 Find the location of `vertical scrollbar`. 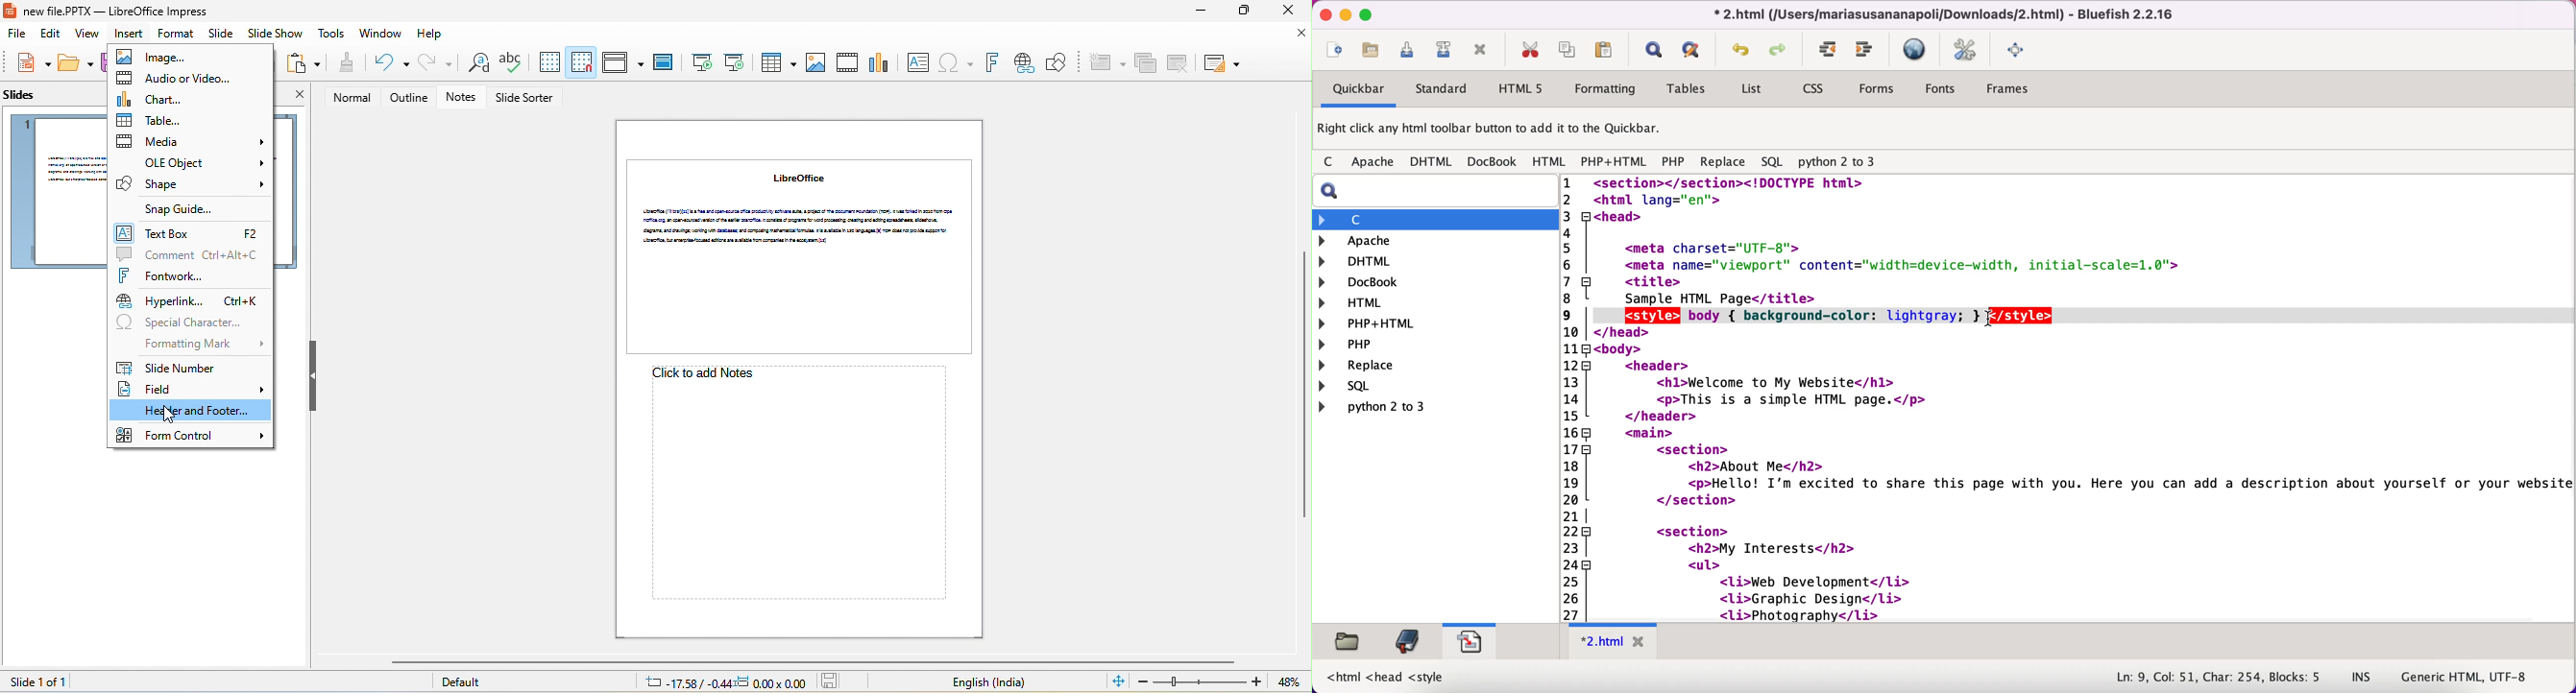

vertical scrollbar is located at coordinates (1303, 386).